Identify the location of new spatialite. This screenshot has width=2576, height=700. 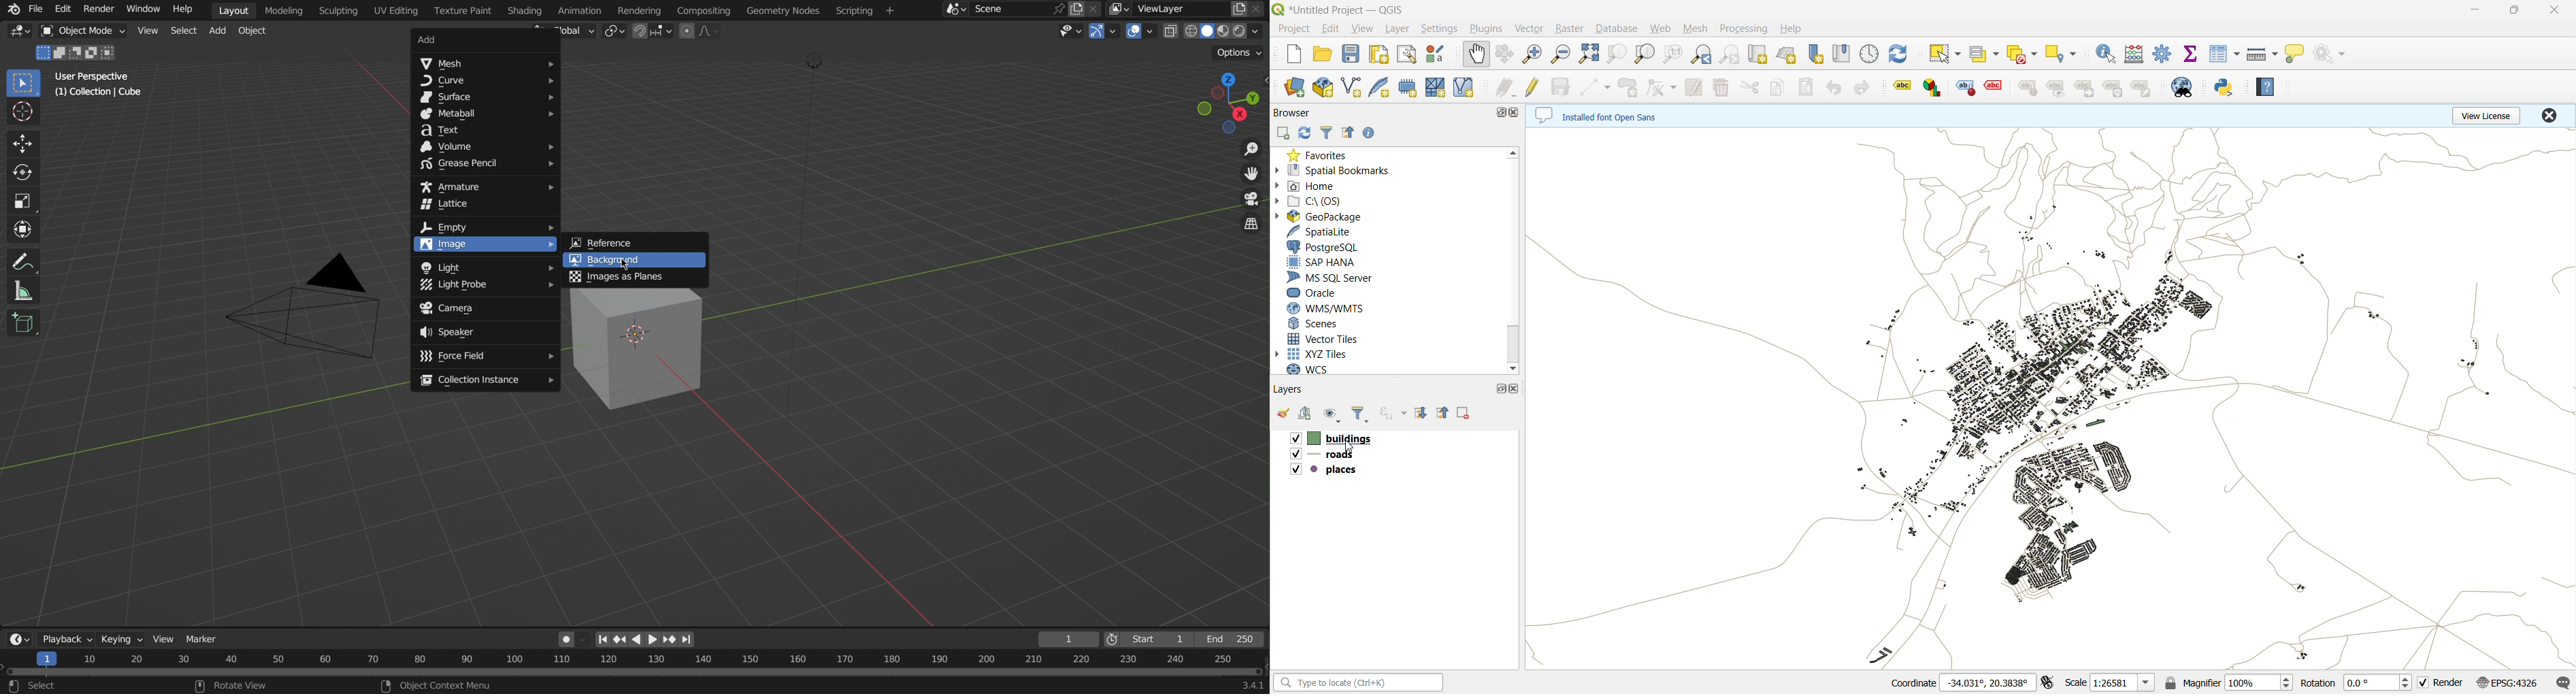
(1379, 87).